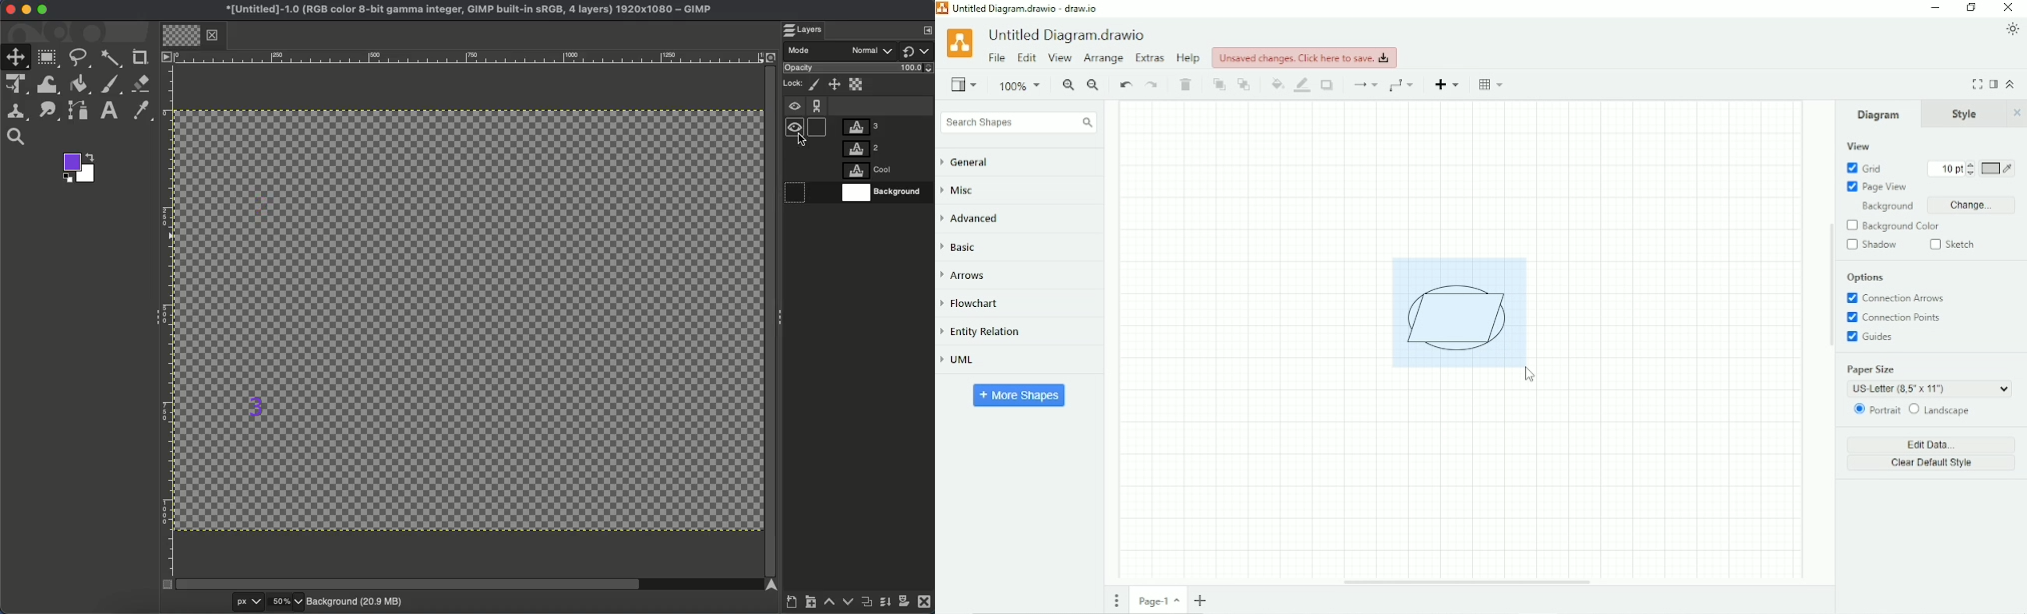  I want to click on Unified transformation, so click(19, 85).